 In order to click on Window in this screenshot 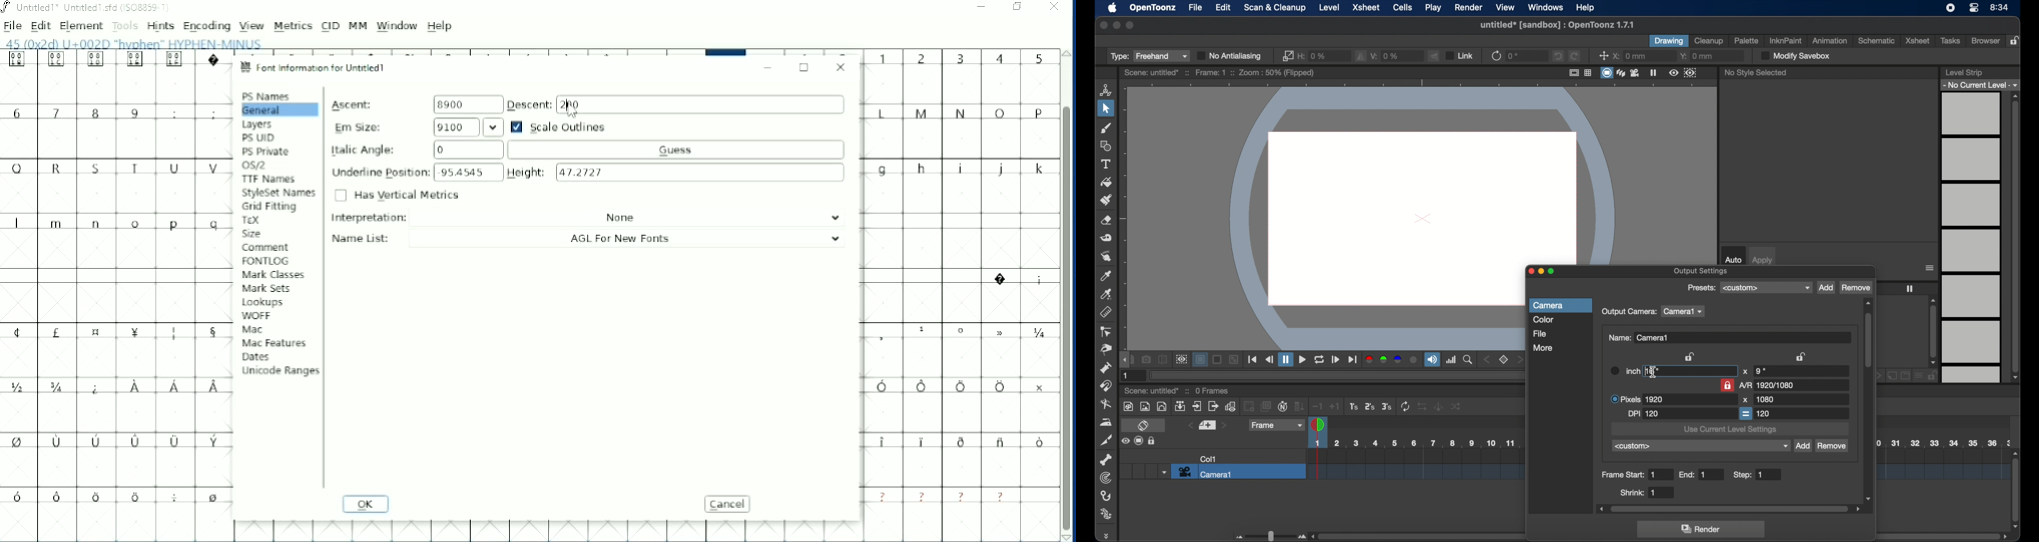, I will do `click(397, 26)`.